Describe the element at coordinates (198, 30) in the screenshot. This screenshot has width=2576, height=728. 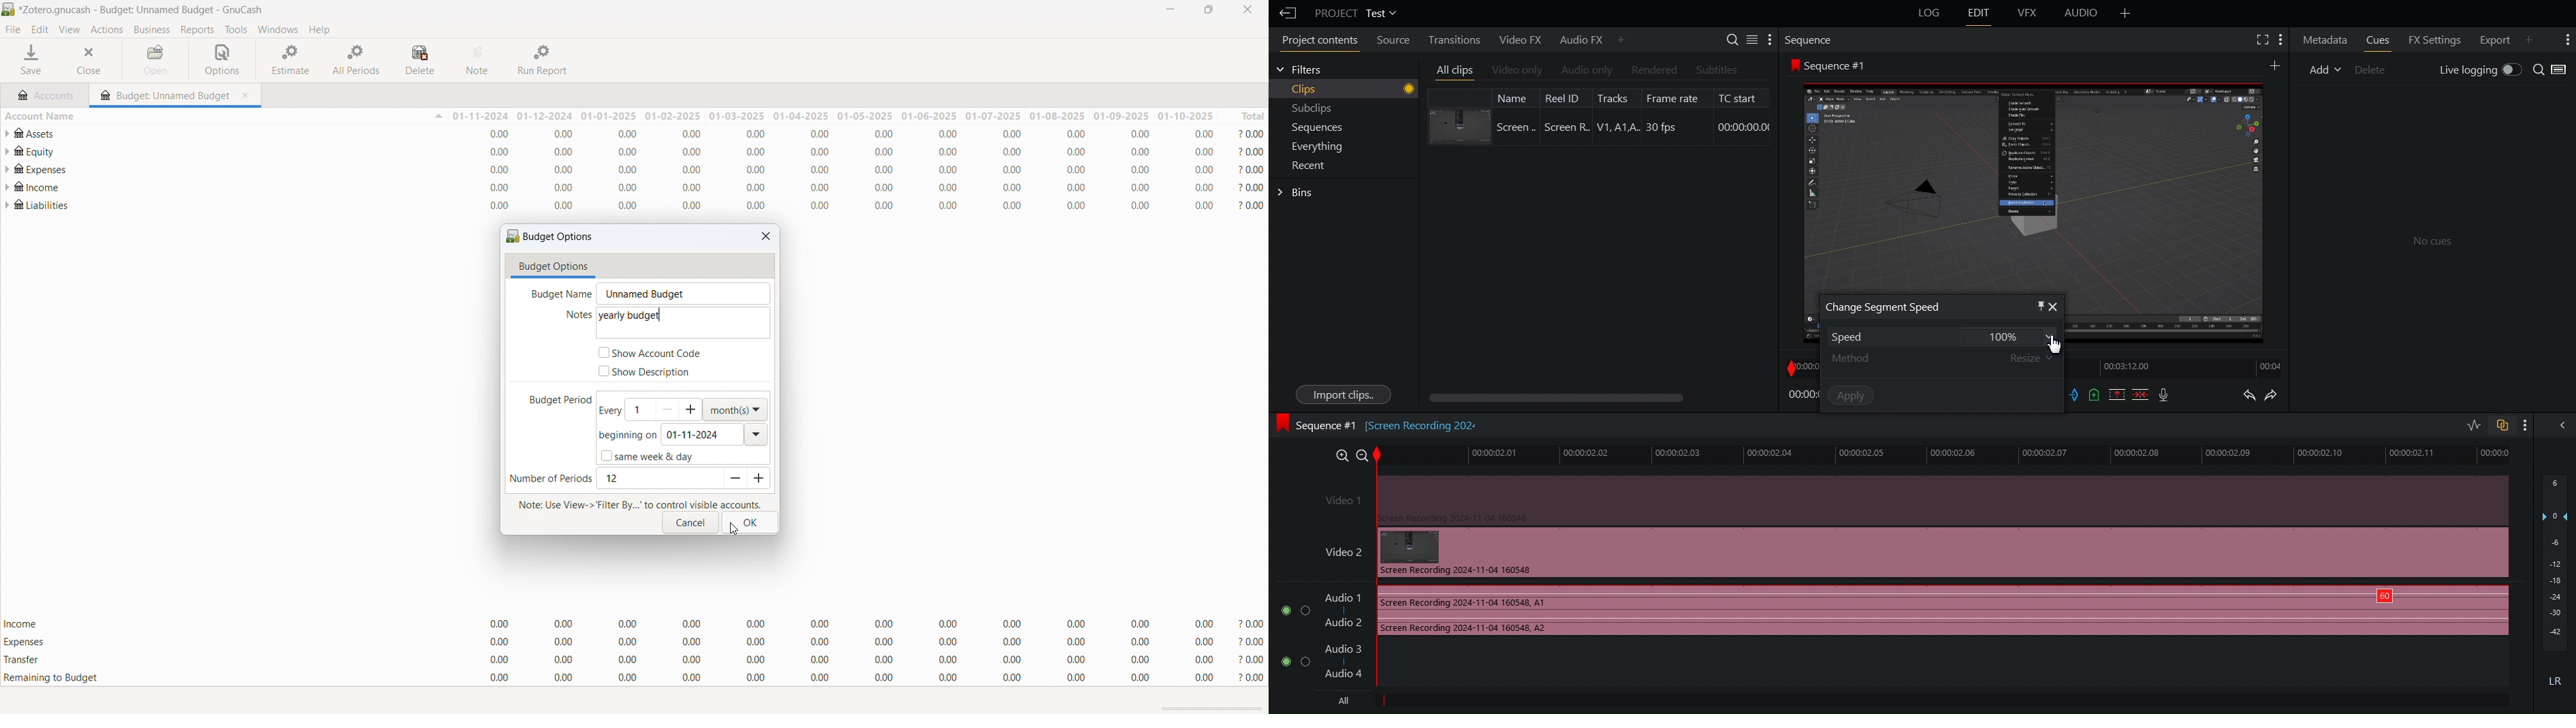
I see `reports` at that location.